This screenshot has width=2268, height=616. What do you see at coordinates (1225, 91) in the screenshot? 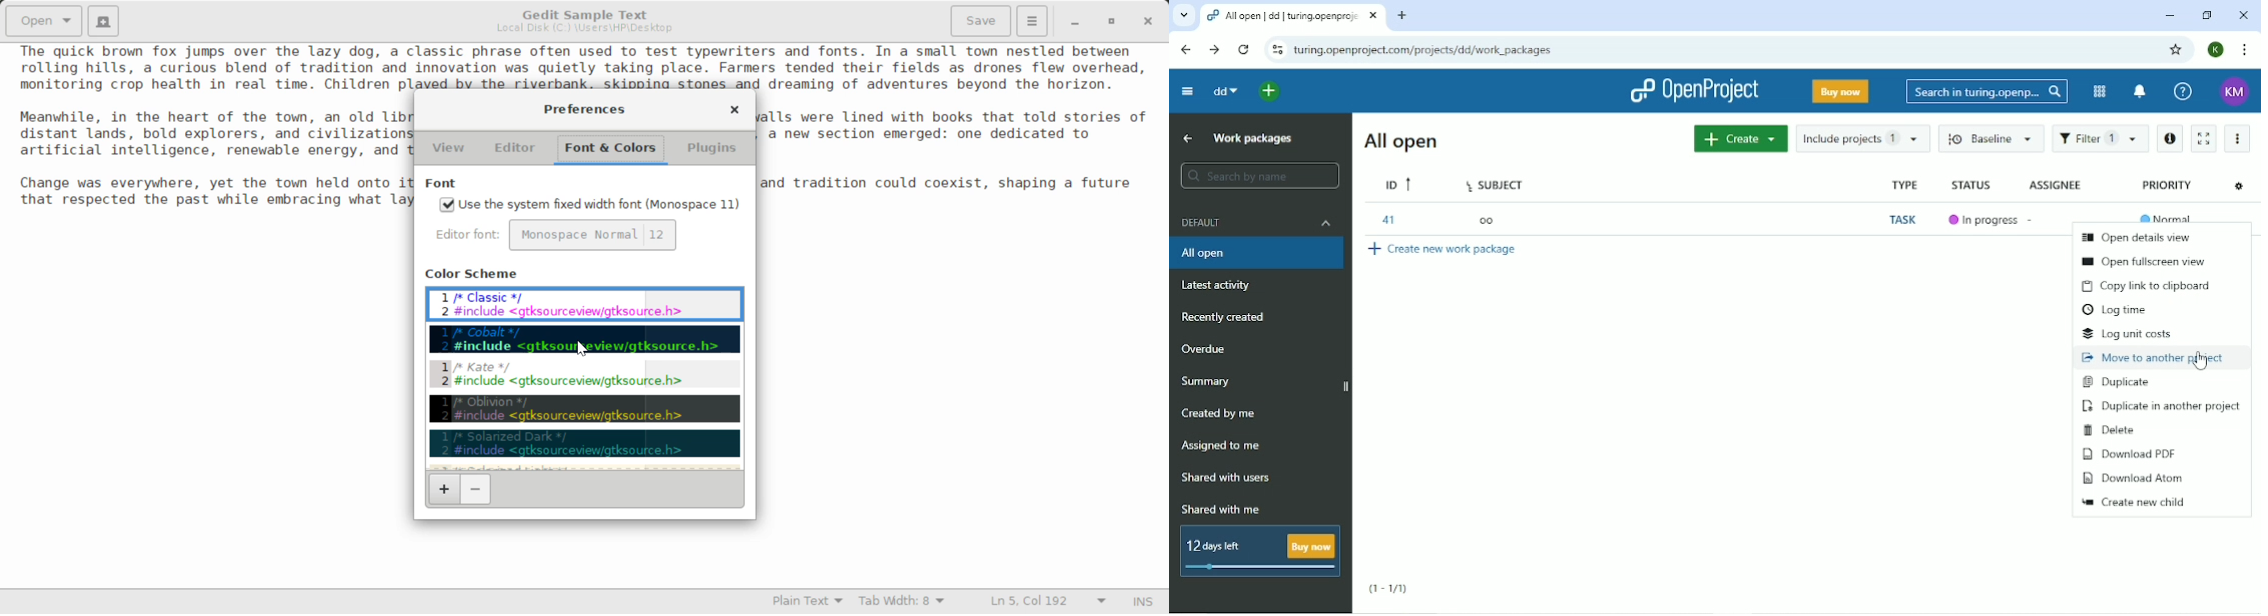
I see `dd` at bounding box center [1225, 91].